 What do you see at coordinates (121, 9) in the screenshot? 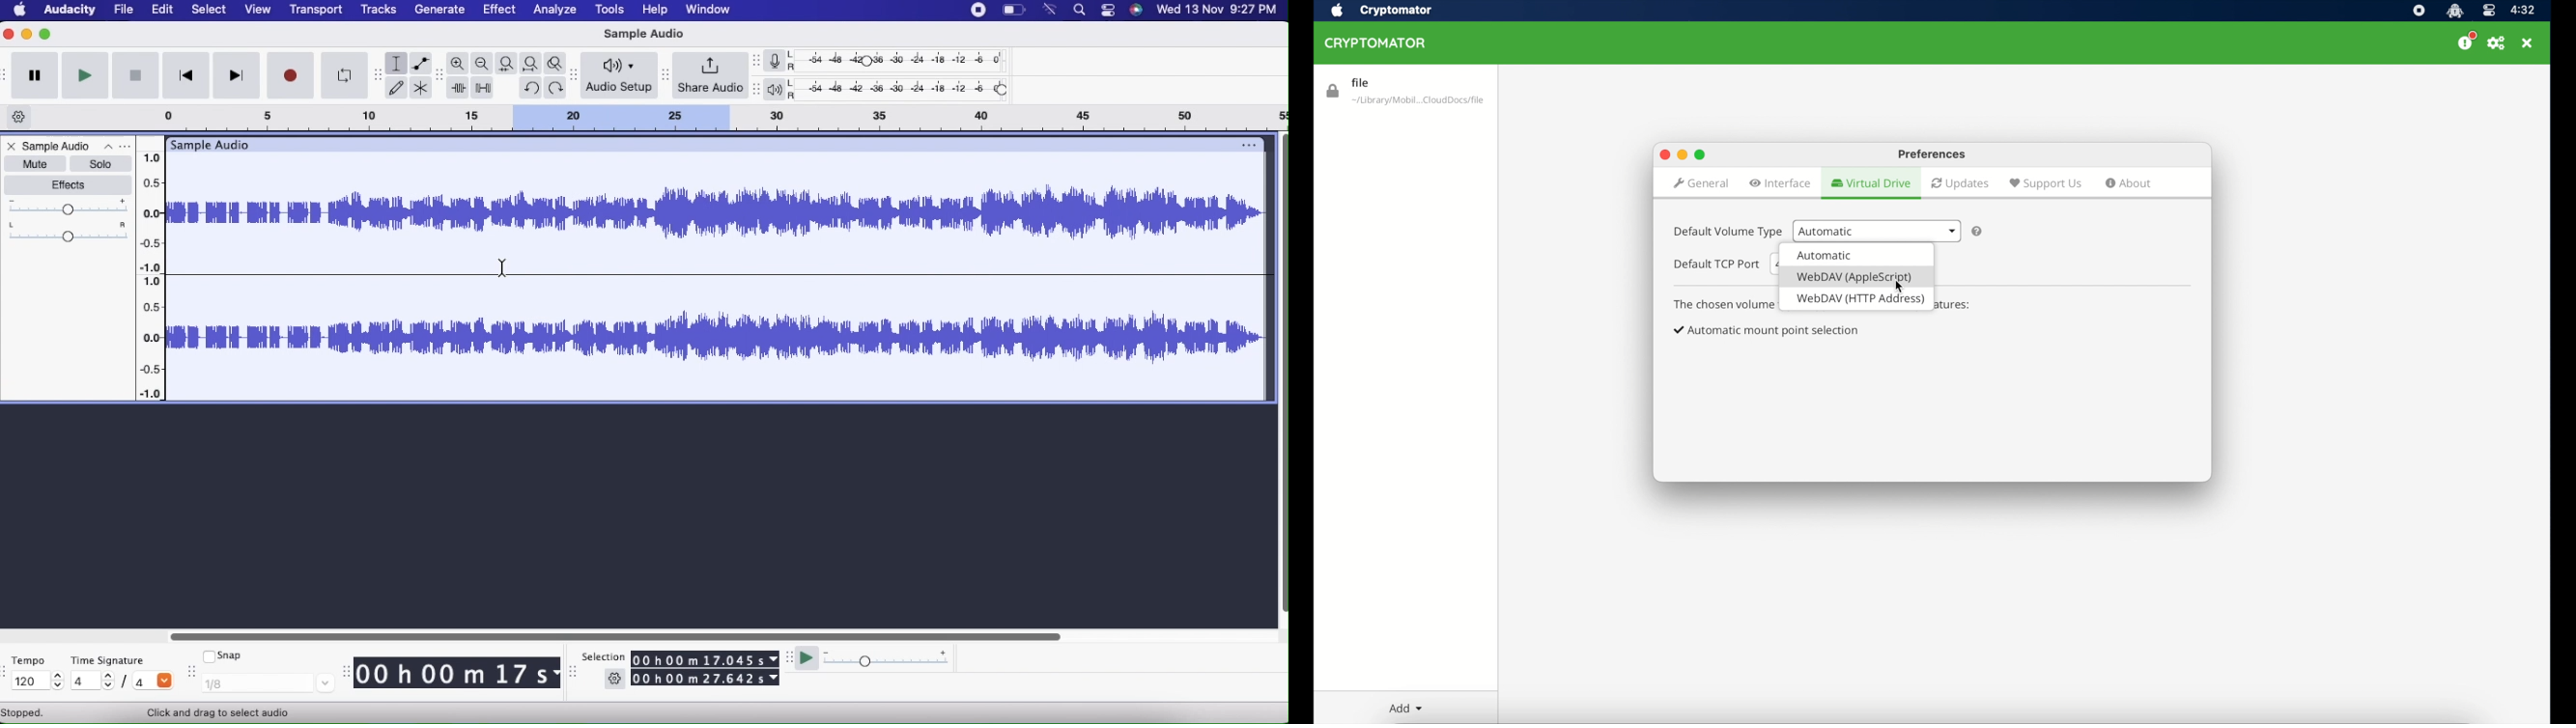
I see `File` at bounding box center [121, 9].